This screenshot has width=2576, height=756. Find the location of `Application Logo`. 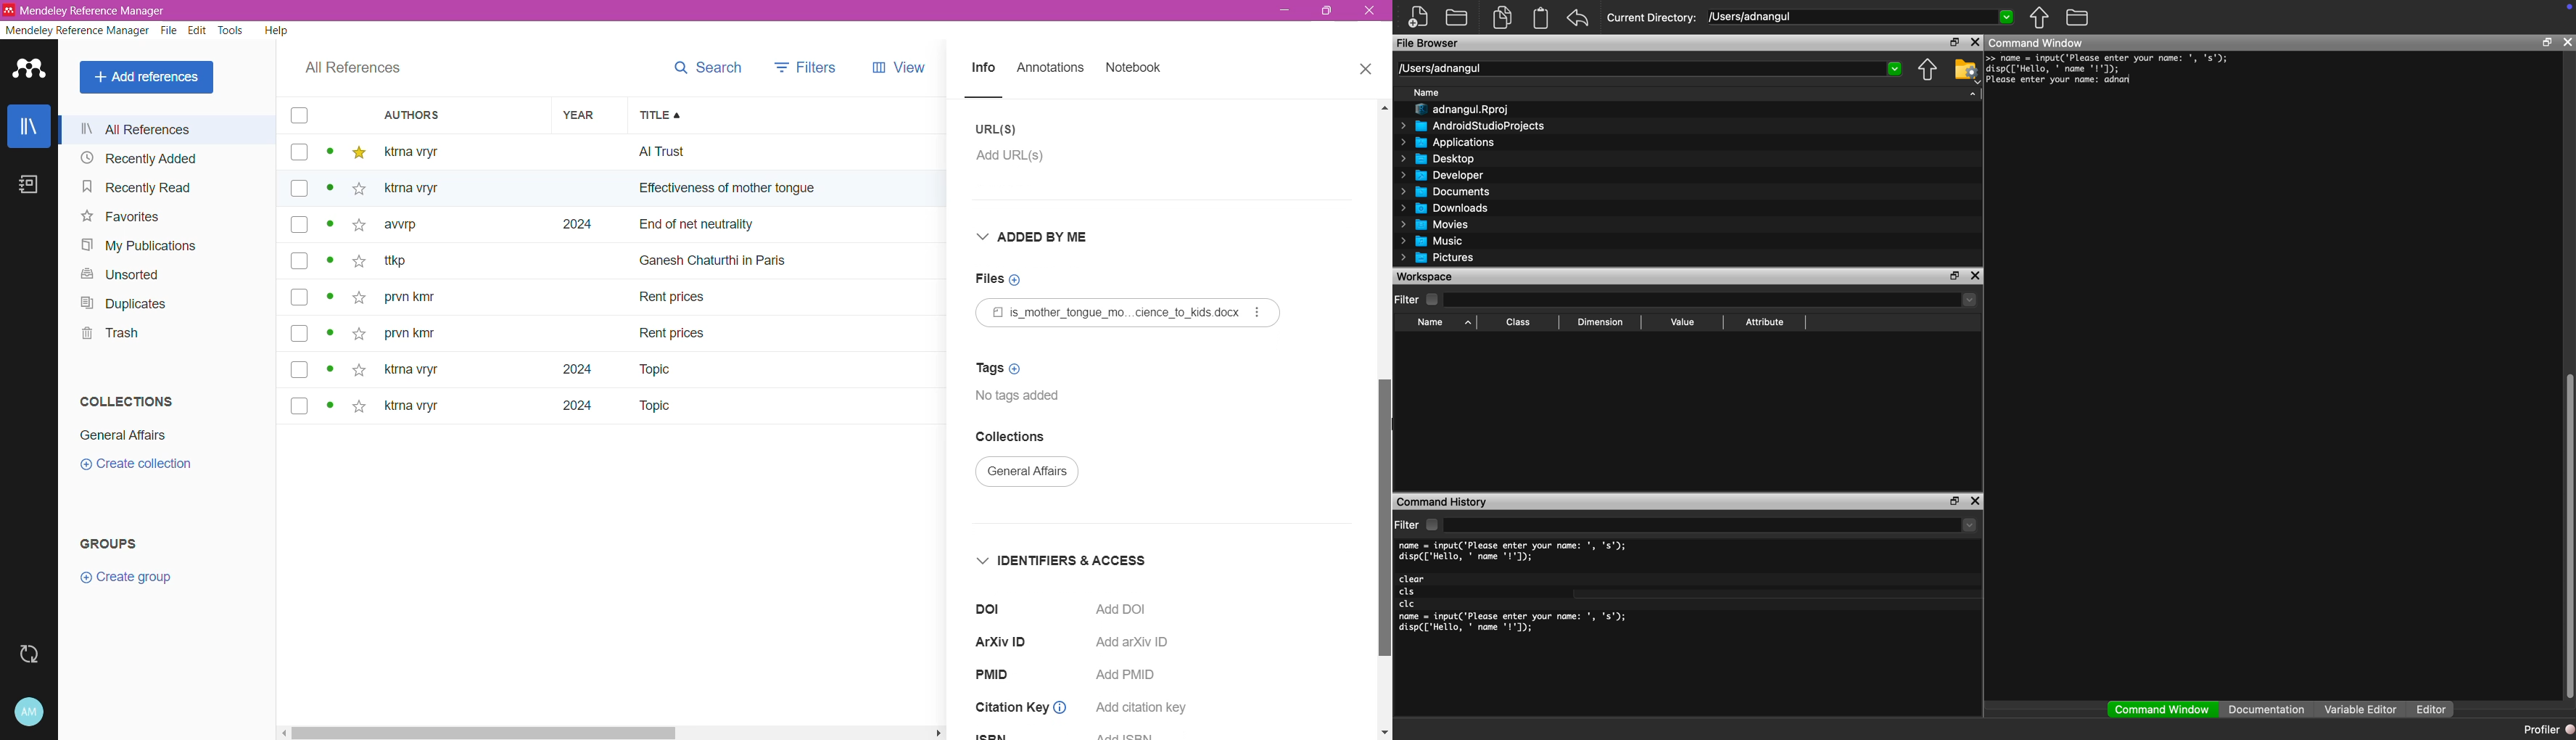

Application Logo is located at coordinates (30, 70).